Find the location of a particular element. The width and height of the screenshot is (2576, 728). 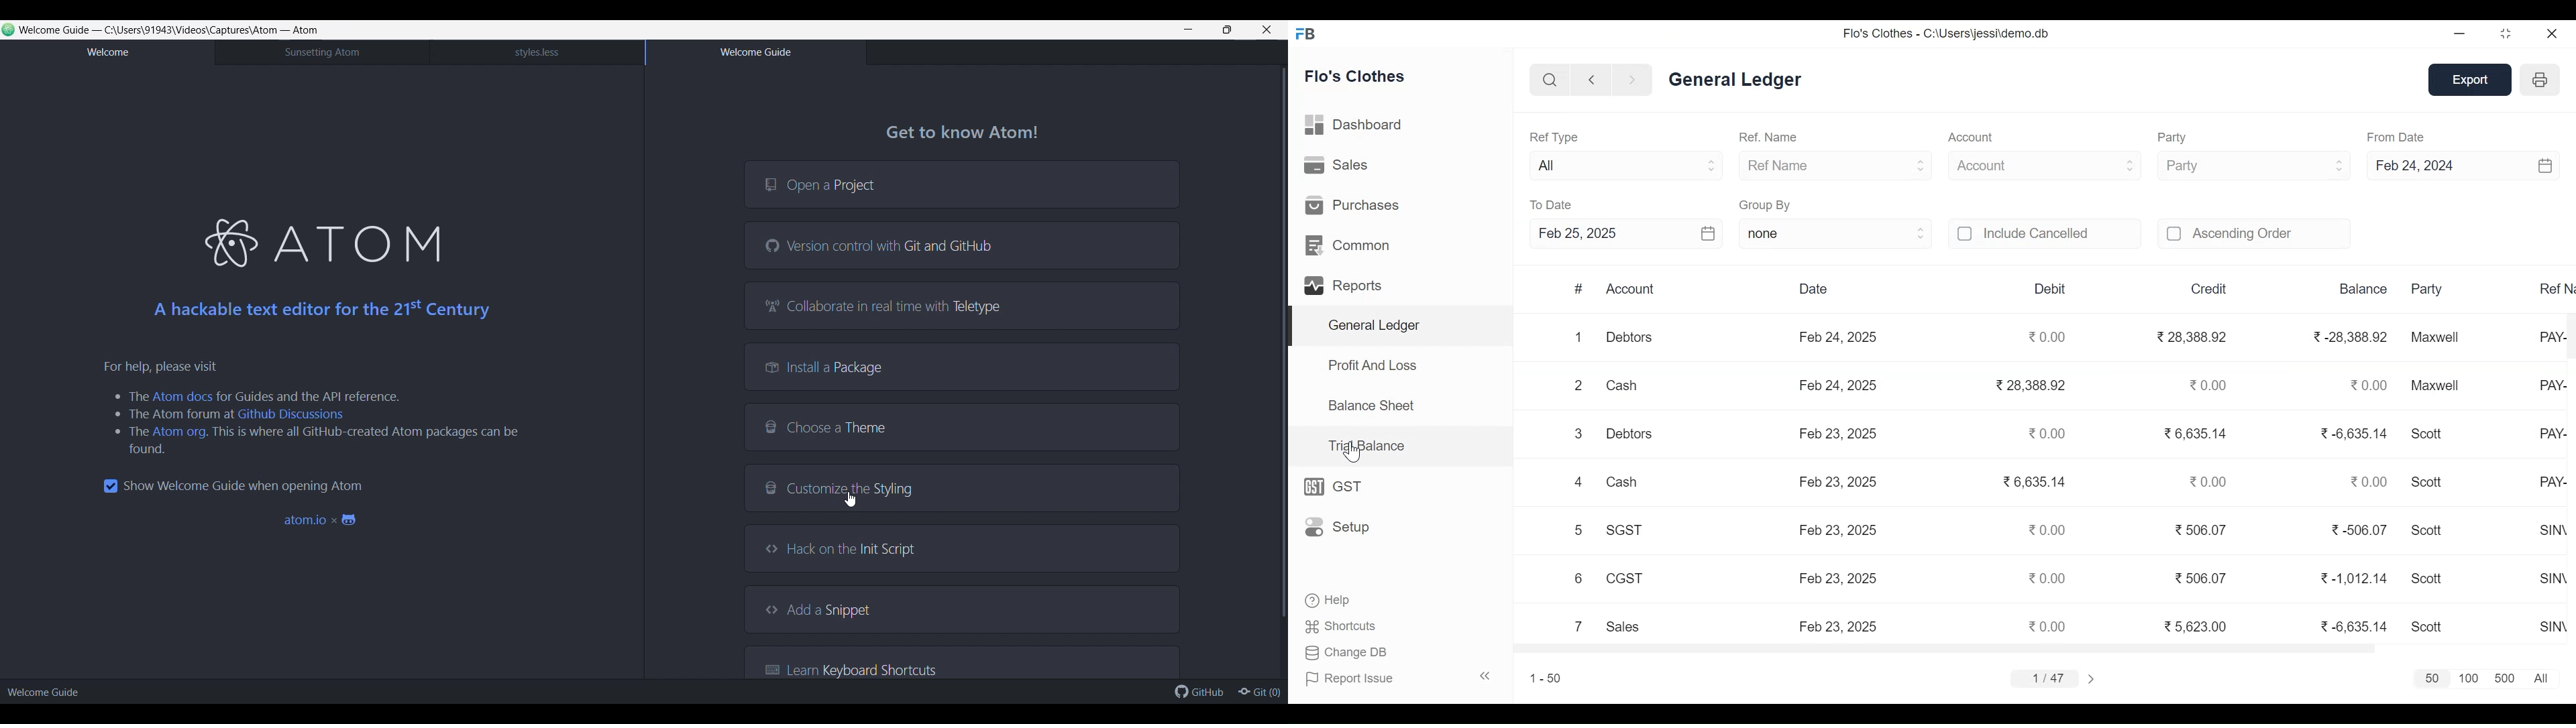

28,388.92 is located at coordinates (2192, 337).